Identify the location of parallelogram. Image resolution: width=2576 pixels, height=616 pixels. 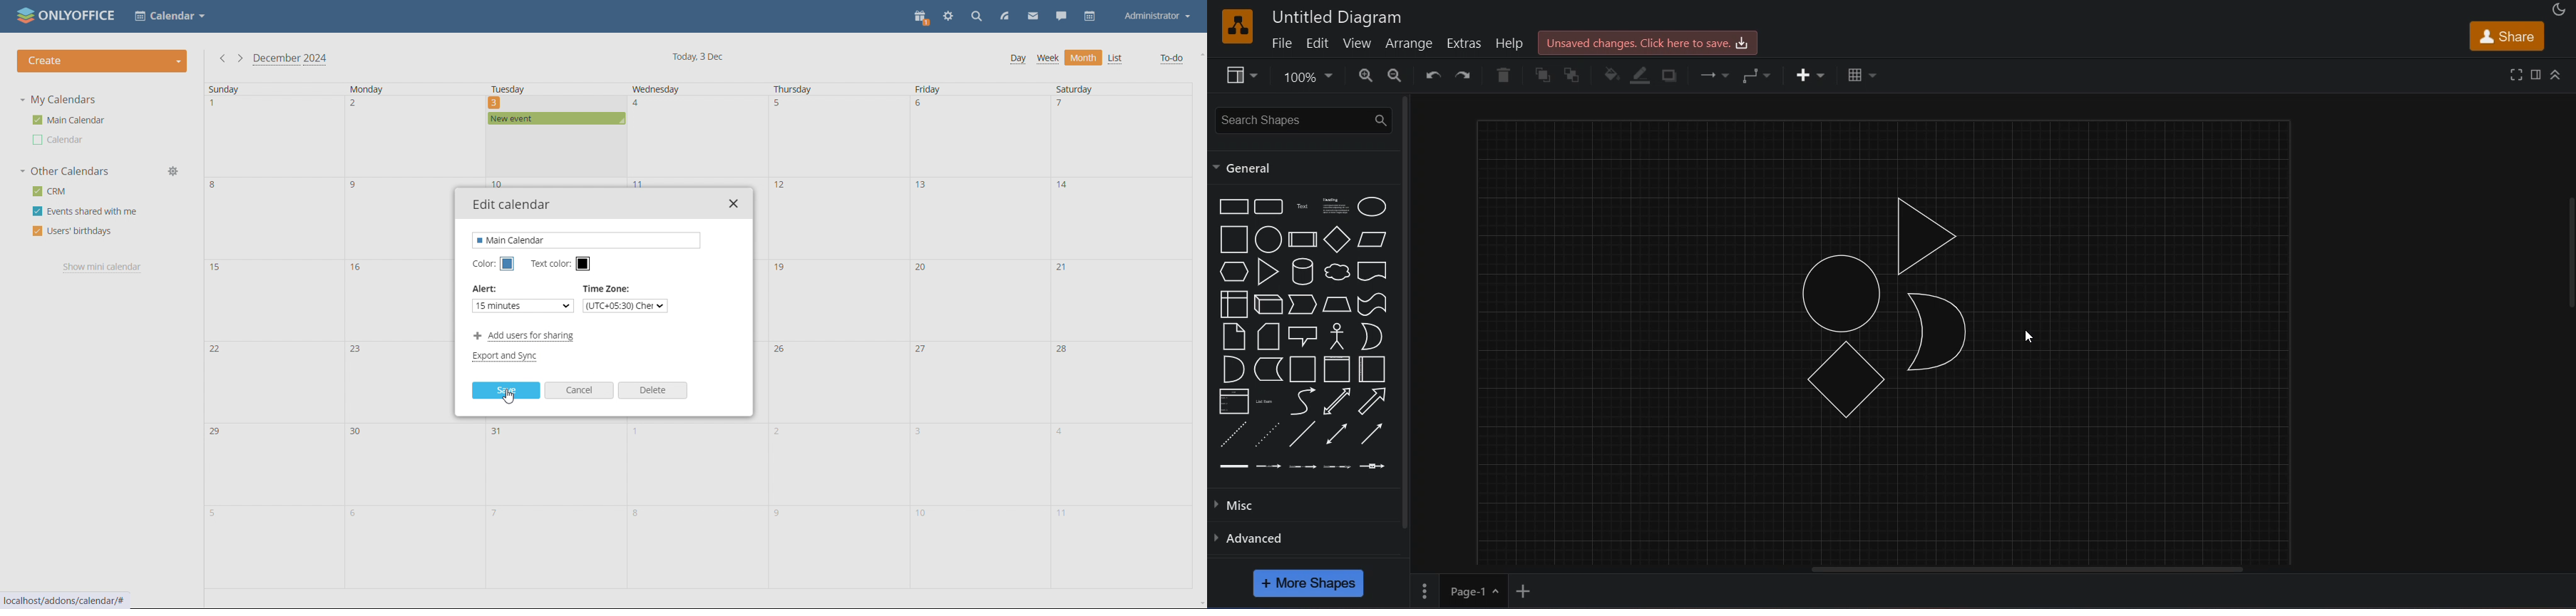
(1372, 240).